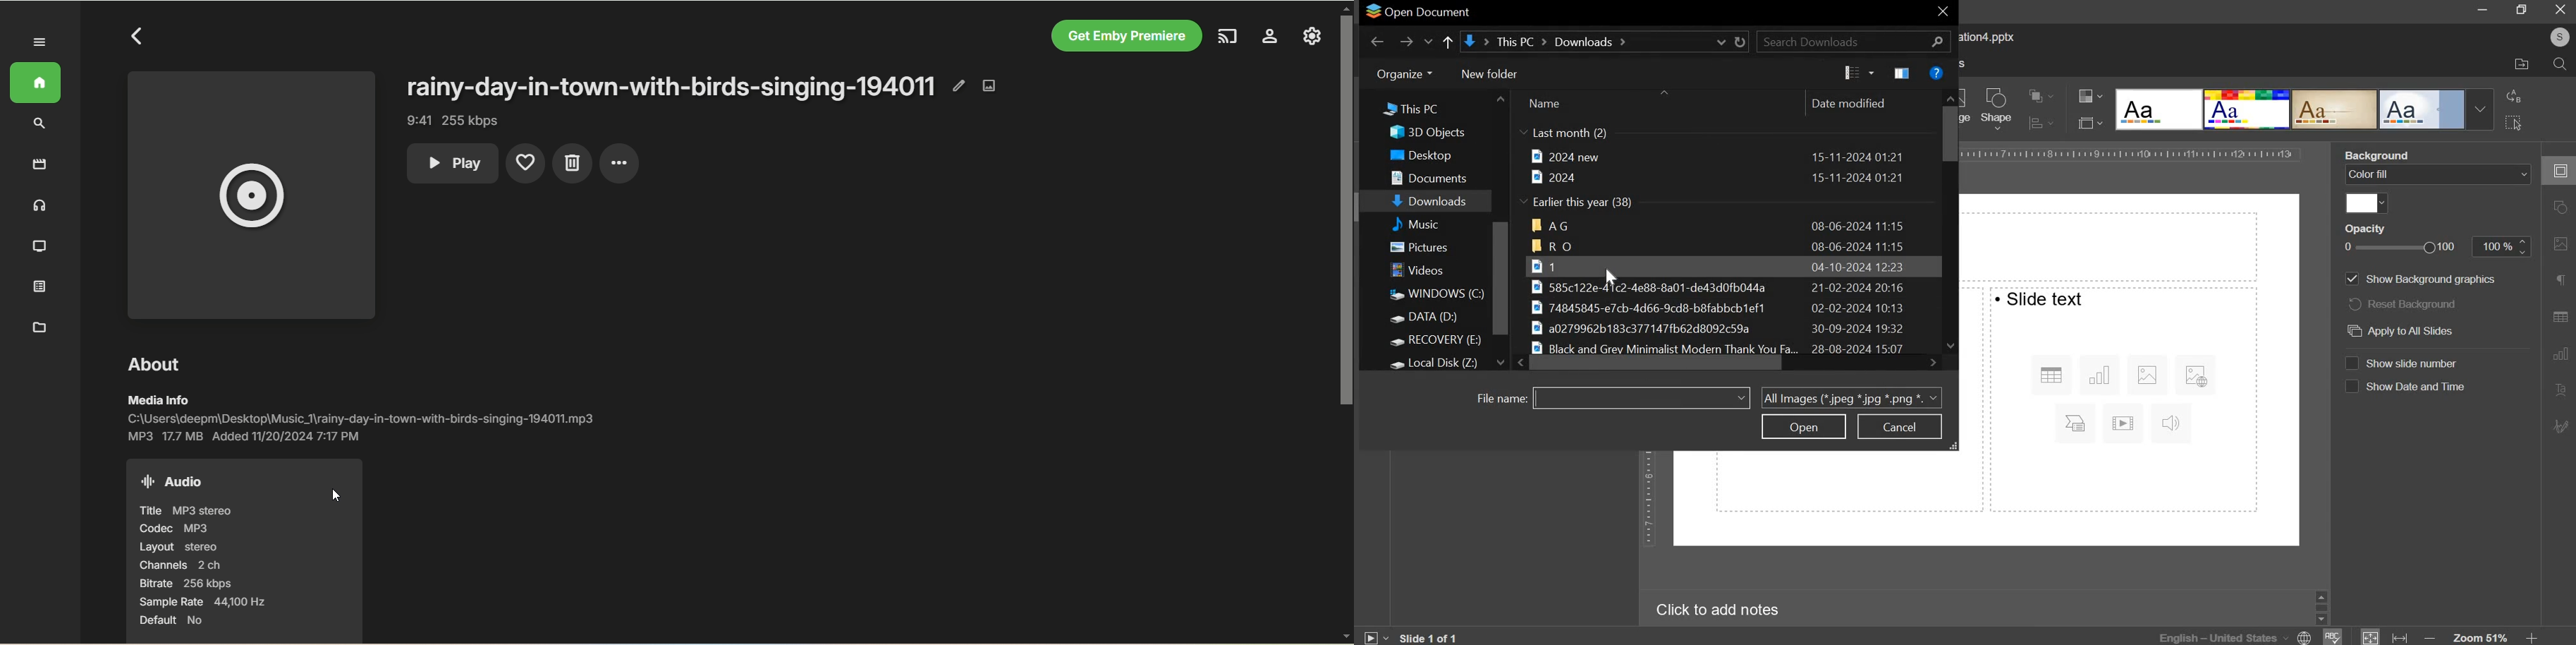 The width and height of the screenshot is (2576, 672). What do you see at coordinates (1404, 111) in the screenshot?
I see `this pc` at bounding box center [1404, 111].